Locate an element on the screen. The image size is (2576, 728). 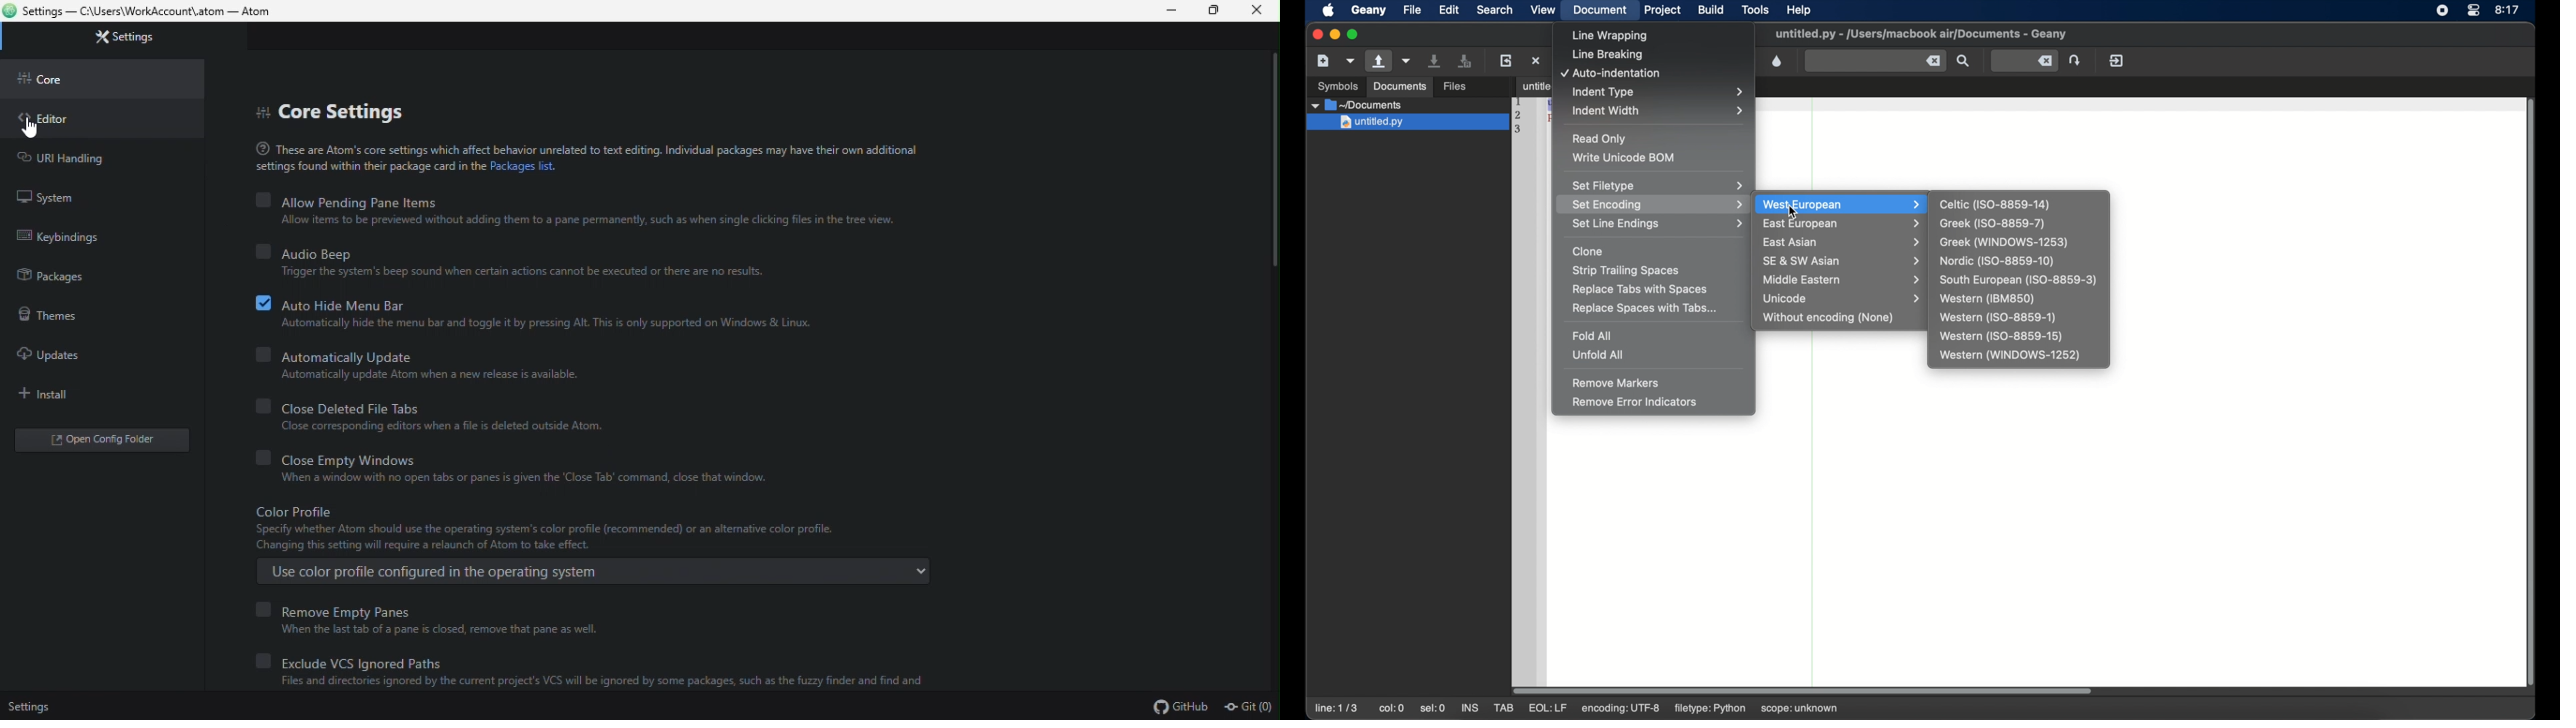
cursor is located at coordinates (35, 127).